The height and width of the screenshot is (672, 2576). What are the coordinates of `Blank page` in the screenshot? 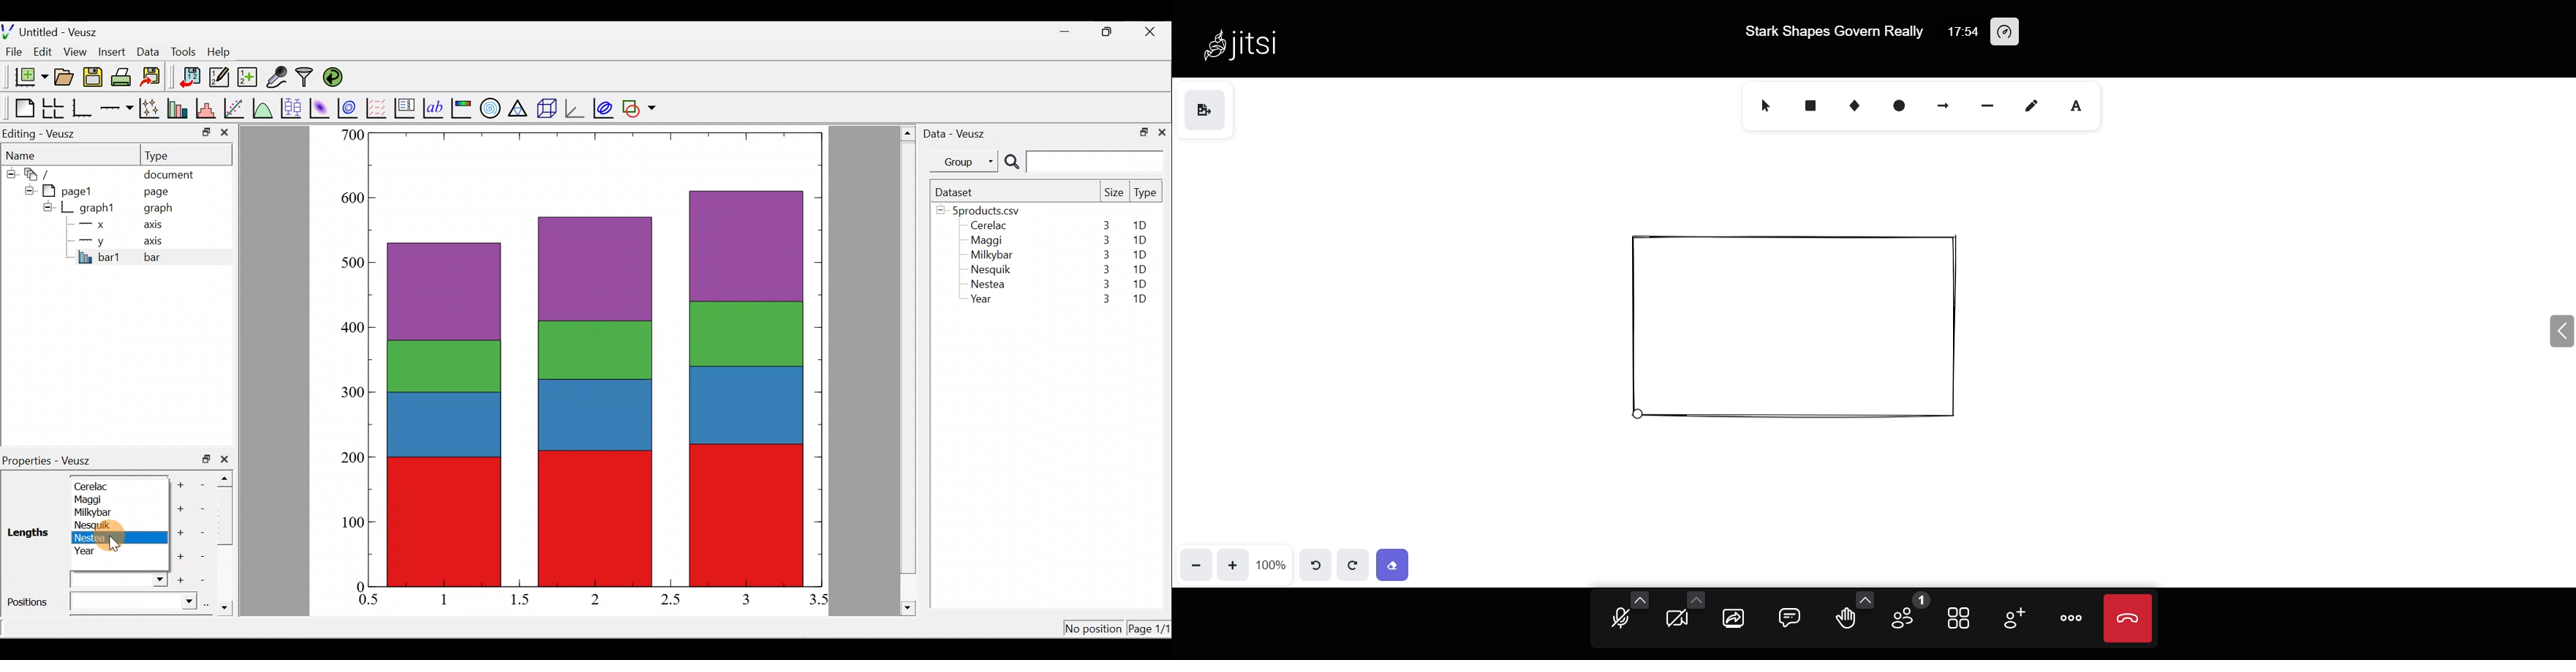 It's located at (21, 108).